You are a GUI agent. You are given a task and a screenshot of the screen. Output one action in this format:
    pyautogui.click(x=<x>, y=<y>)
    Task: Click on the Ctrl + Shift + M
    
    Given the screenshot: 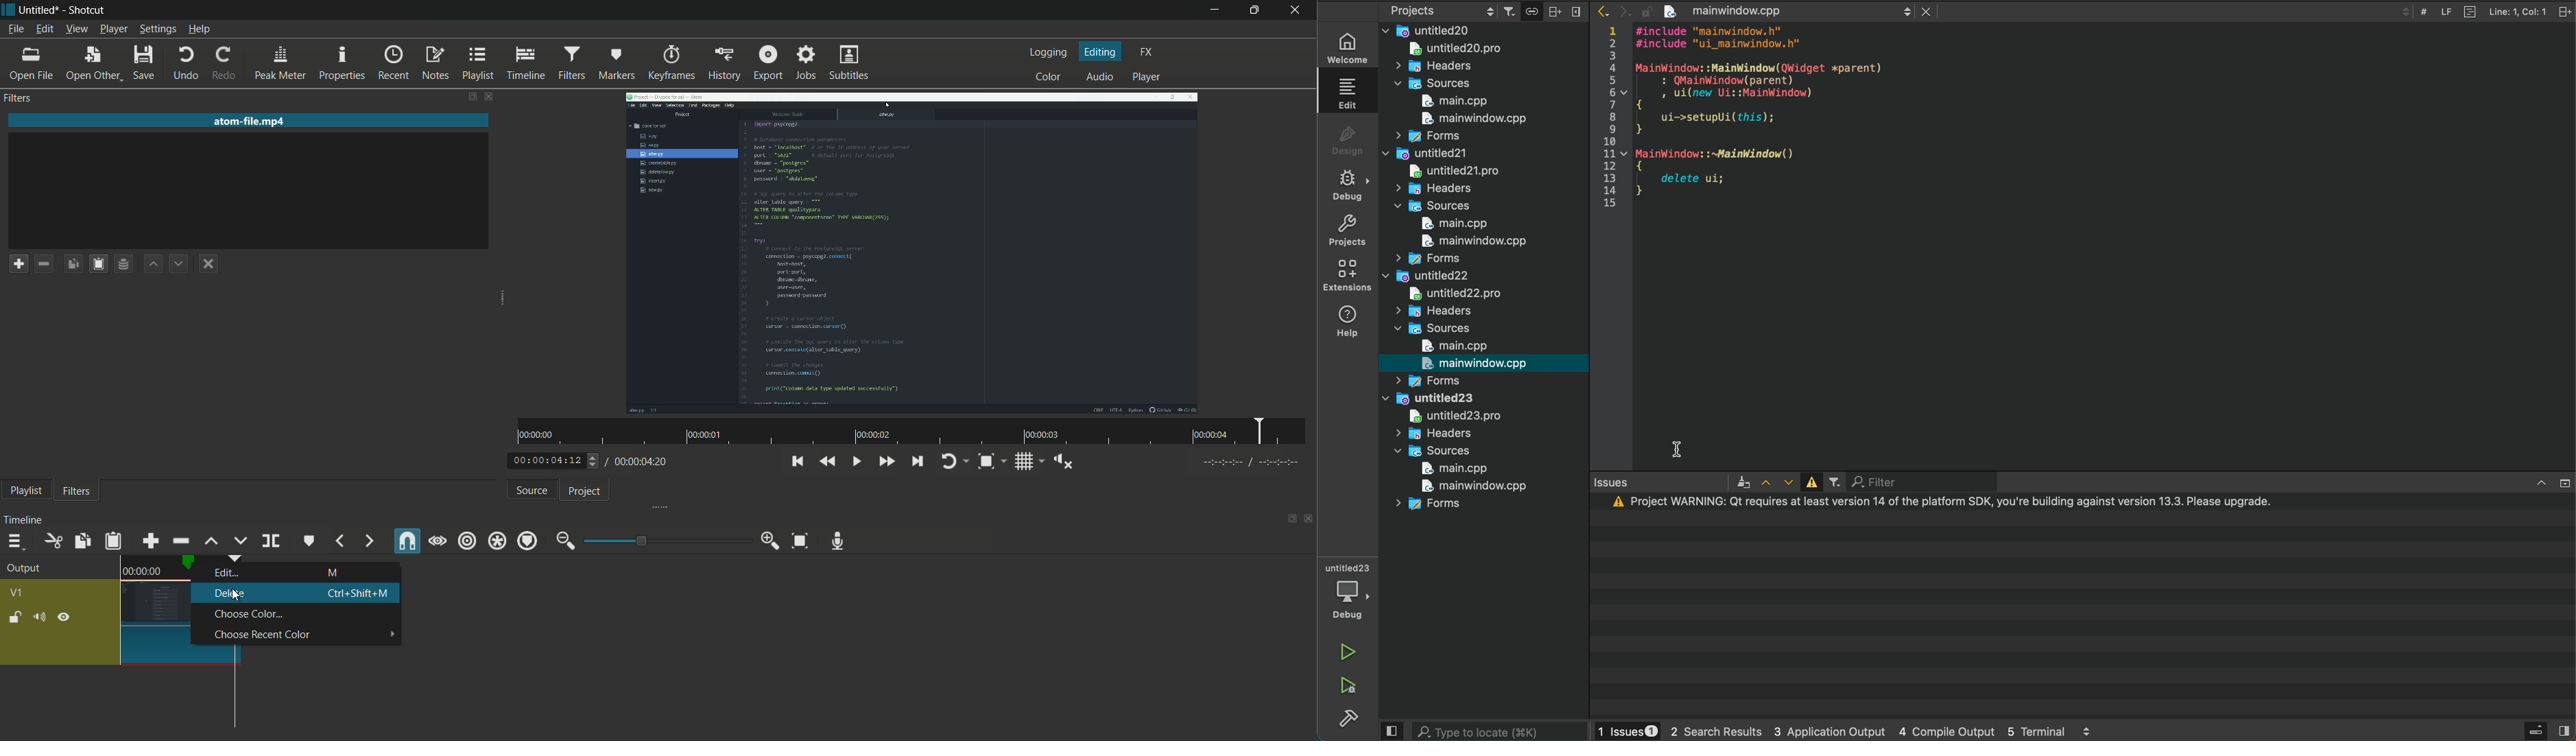 What is the action you would take?
    pyautogui.click(x=358, y=595)
    